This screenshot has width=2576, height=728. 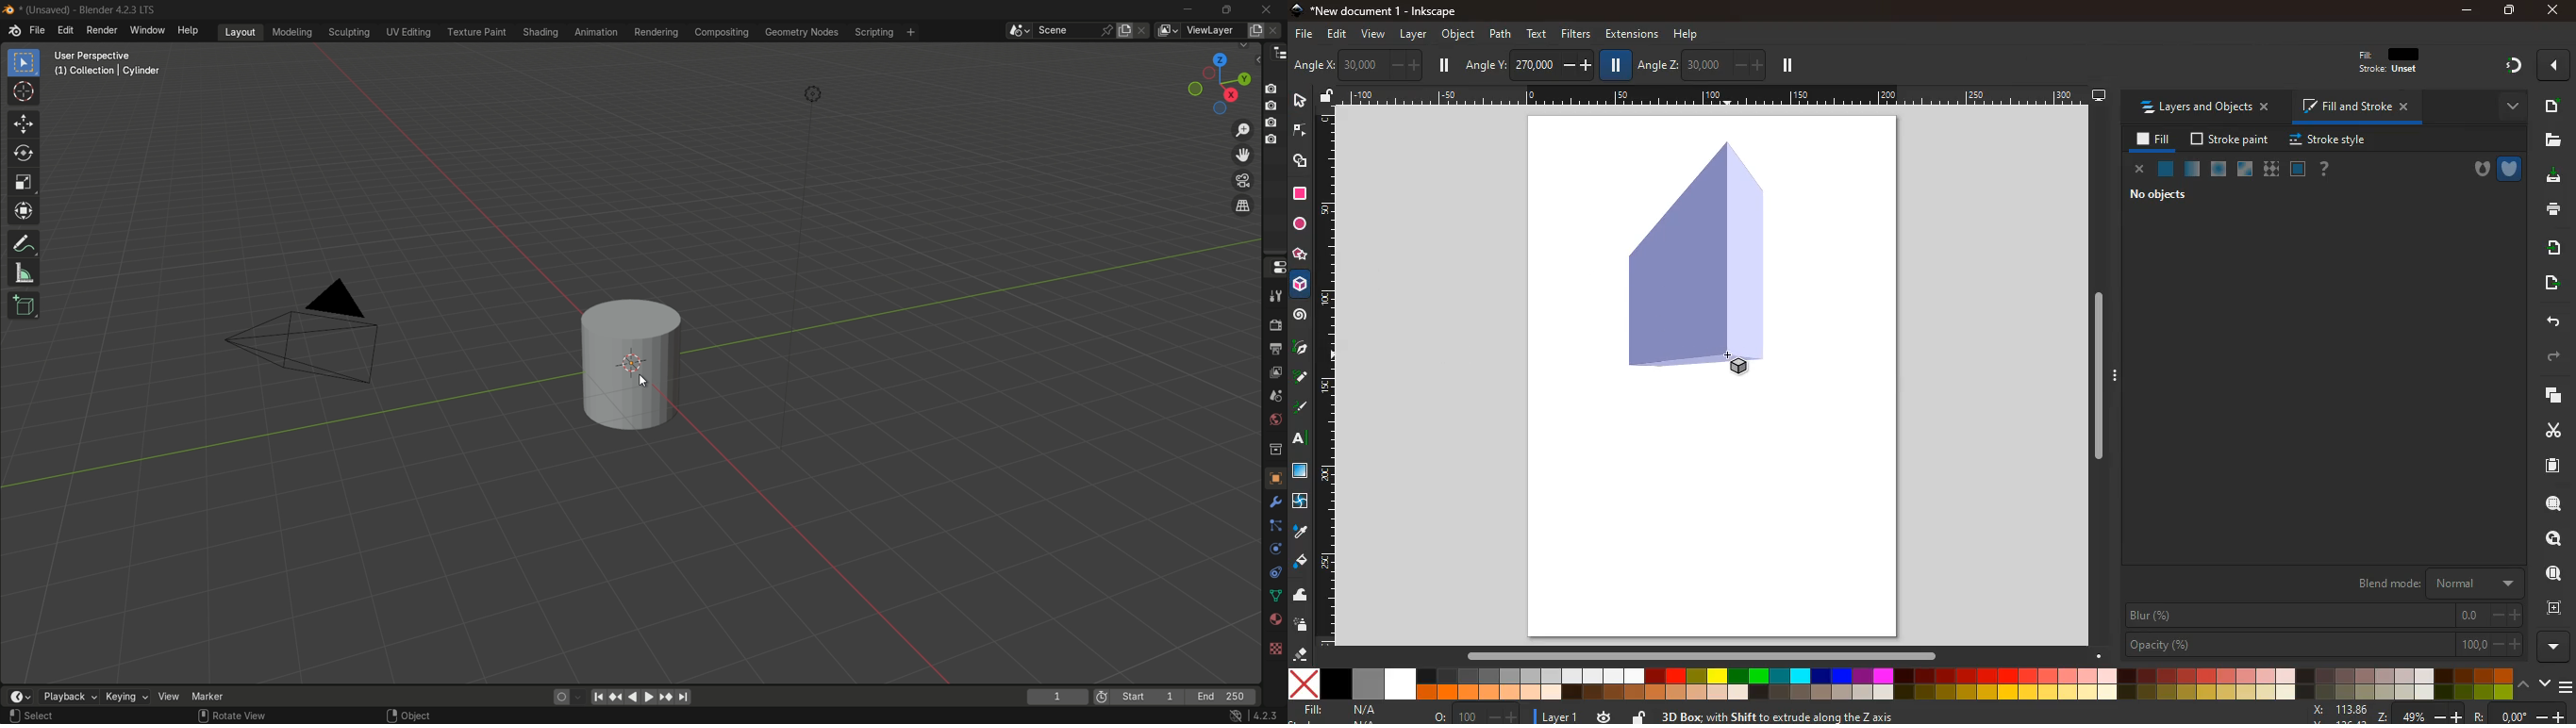 What do you see at coordinates (1303, 163) in the screenshot?
I see `shapes` at bounding box center [1303, 163].